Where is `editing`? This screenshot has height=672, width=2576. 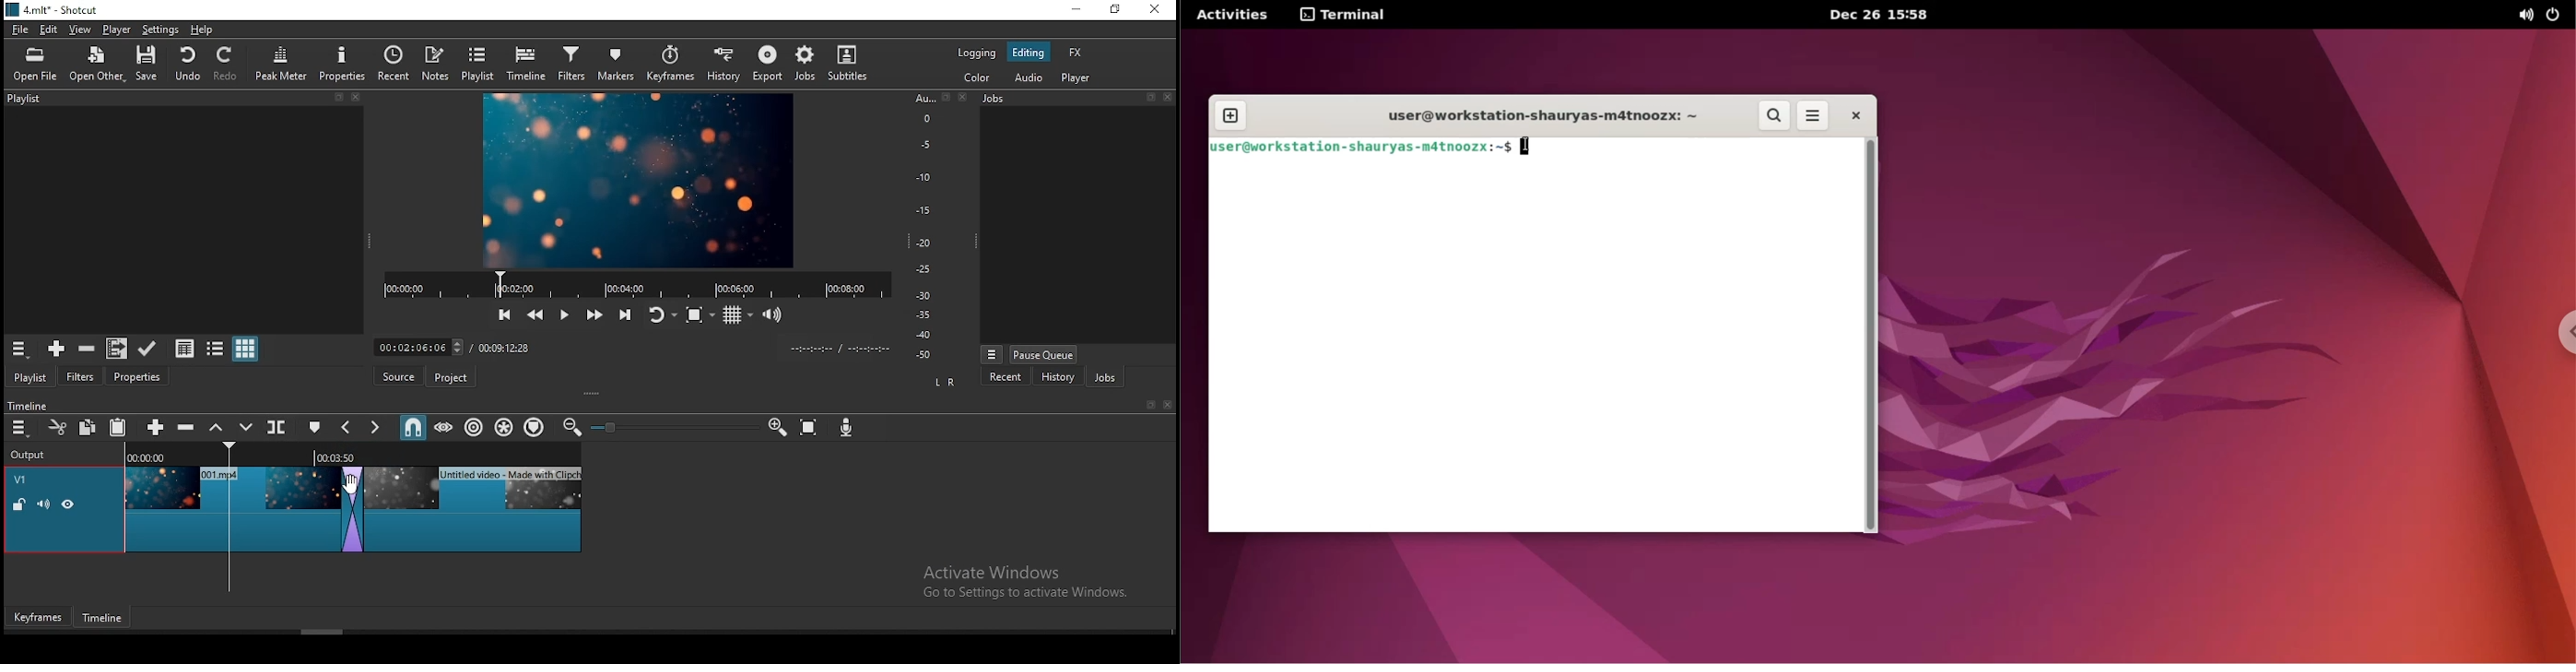 editing is located at coordinates (1028, 52).